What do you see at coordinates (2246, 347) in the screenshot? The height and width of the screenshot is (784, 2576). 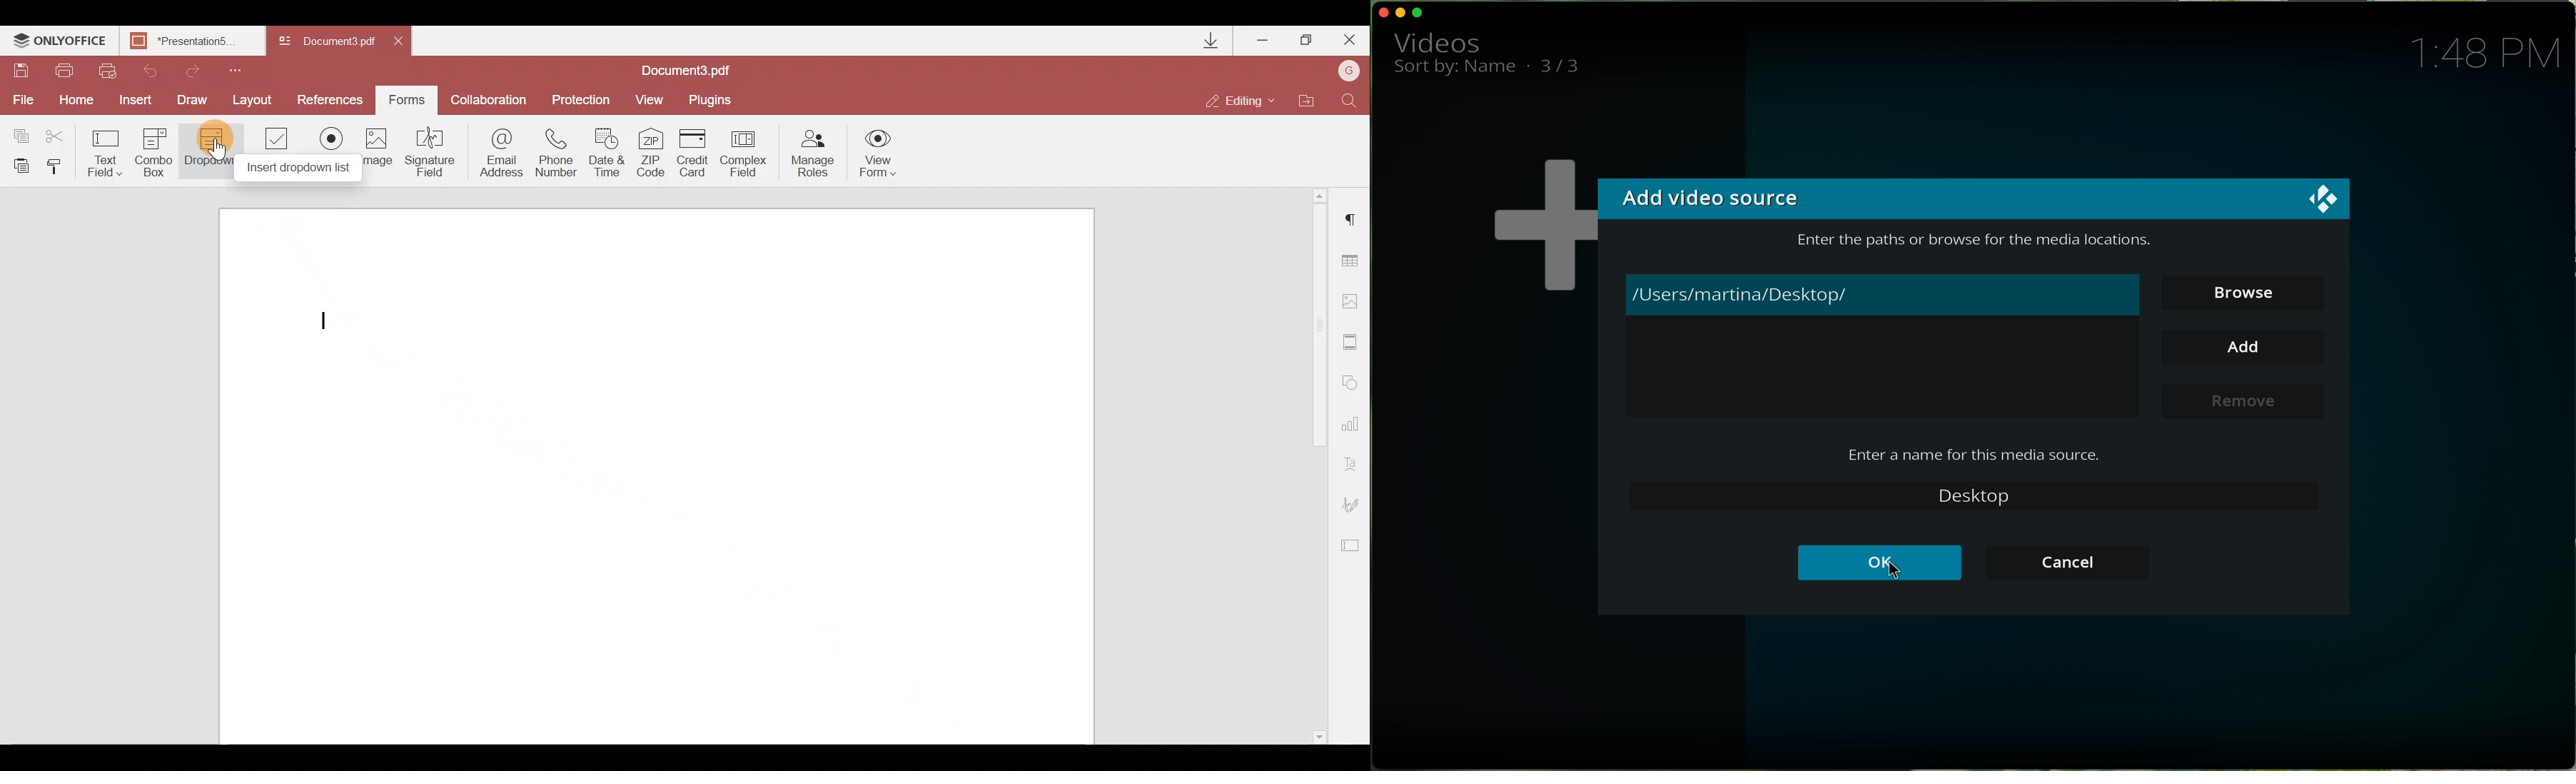 I see `add` at bounding box center [2246, 347].